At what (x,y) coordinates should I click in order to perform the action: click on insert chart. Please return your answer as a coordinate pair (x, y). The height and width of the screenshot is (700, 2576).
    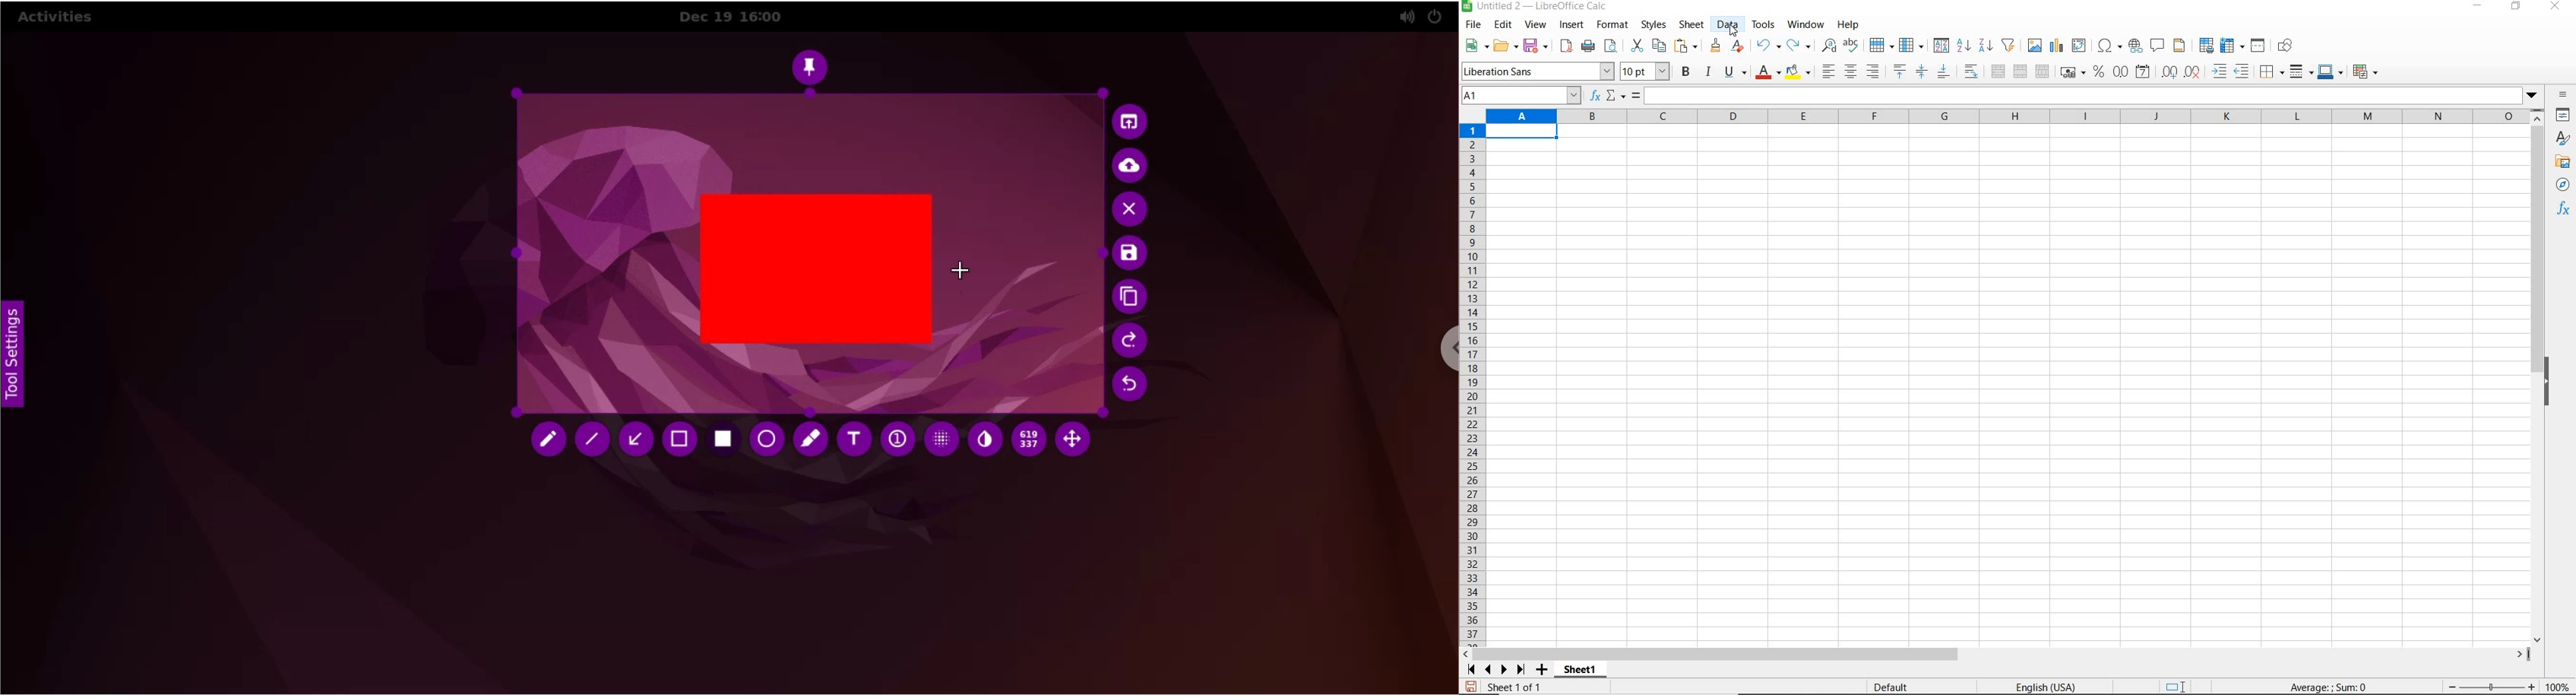
    Looking at the image, I should click on (2057, 46).